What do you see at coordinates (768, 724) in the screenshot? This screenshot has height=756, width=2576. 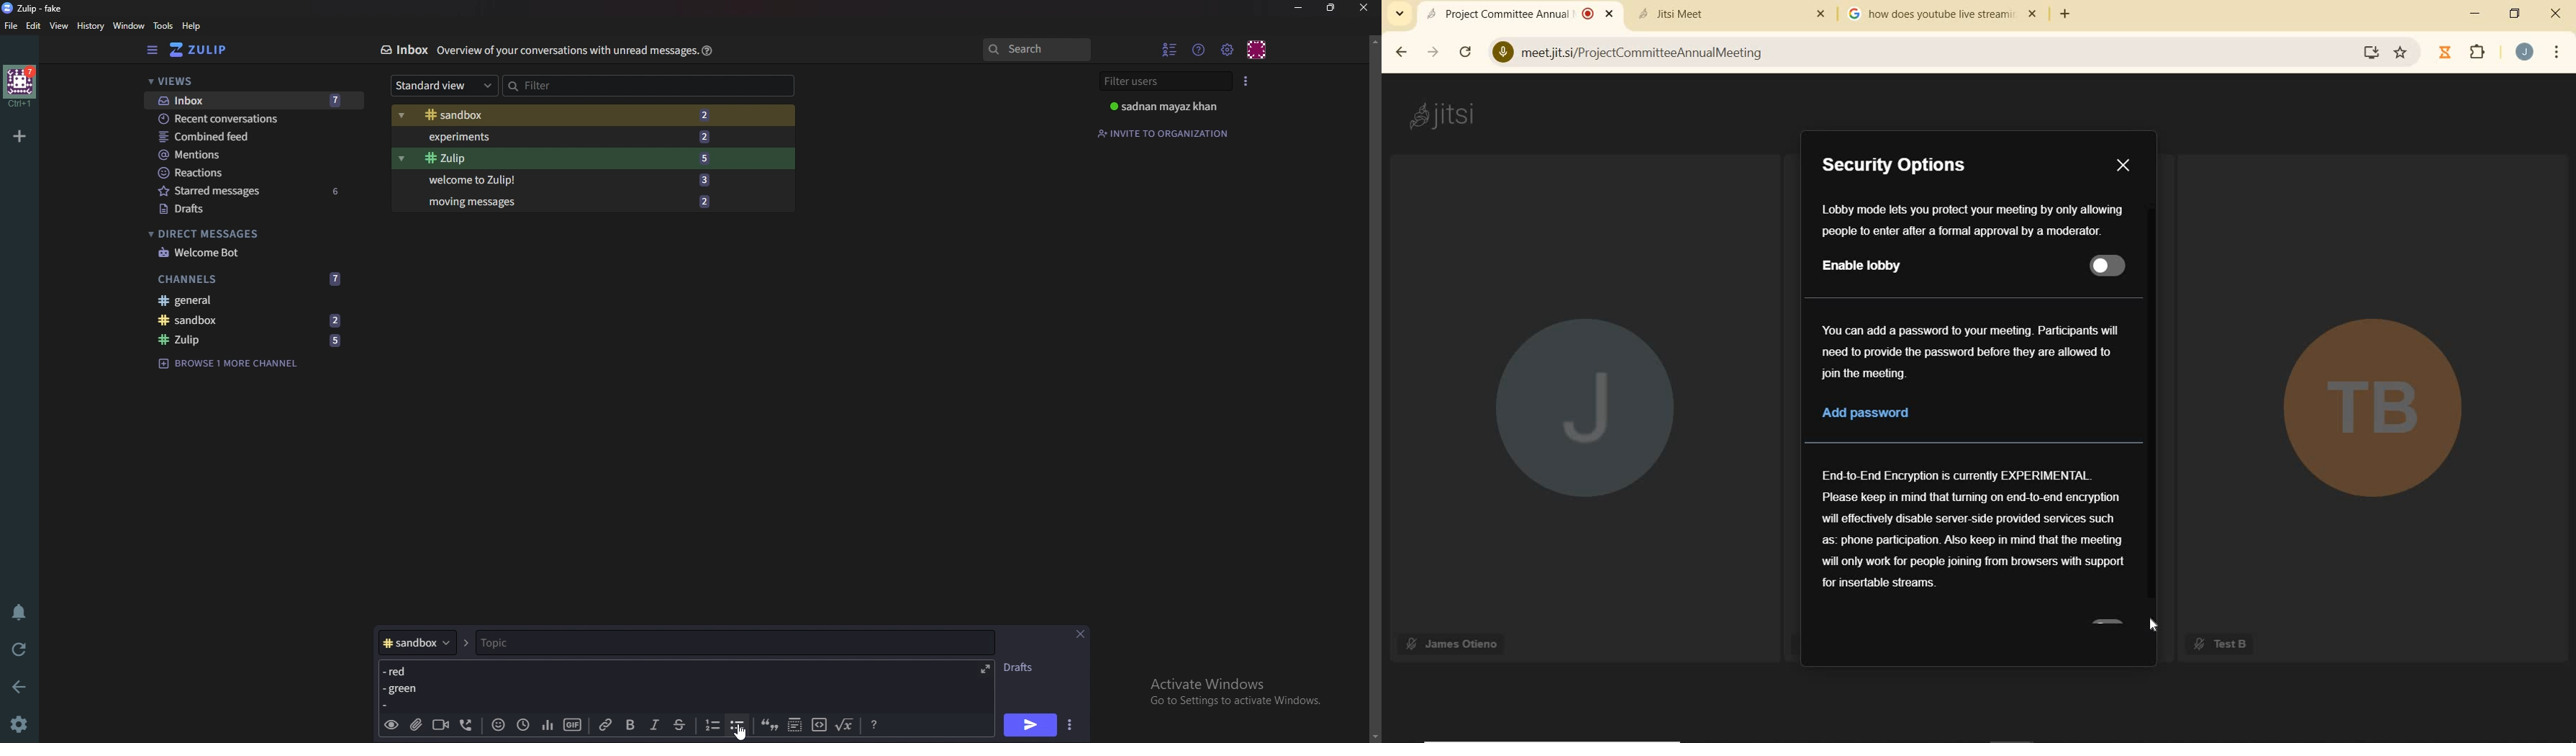 I see `quote` at bounding box center [768, 724].